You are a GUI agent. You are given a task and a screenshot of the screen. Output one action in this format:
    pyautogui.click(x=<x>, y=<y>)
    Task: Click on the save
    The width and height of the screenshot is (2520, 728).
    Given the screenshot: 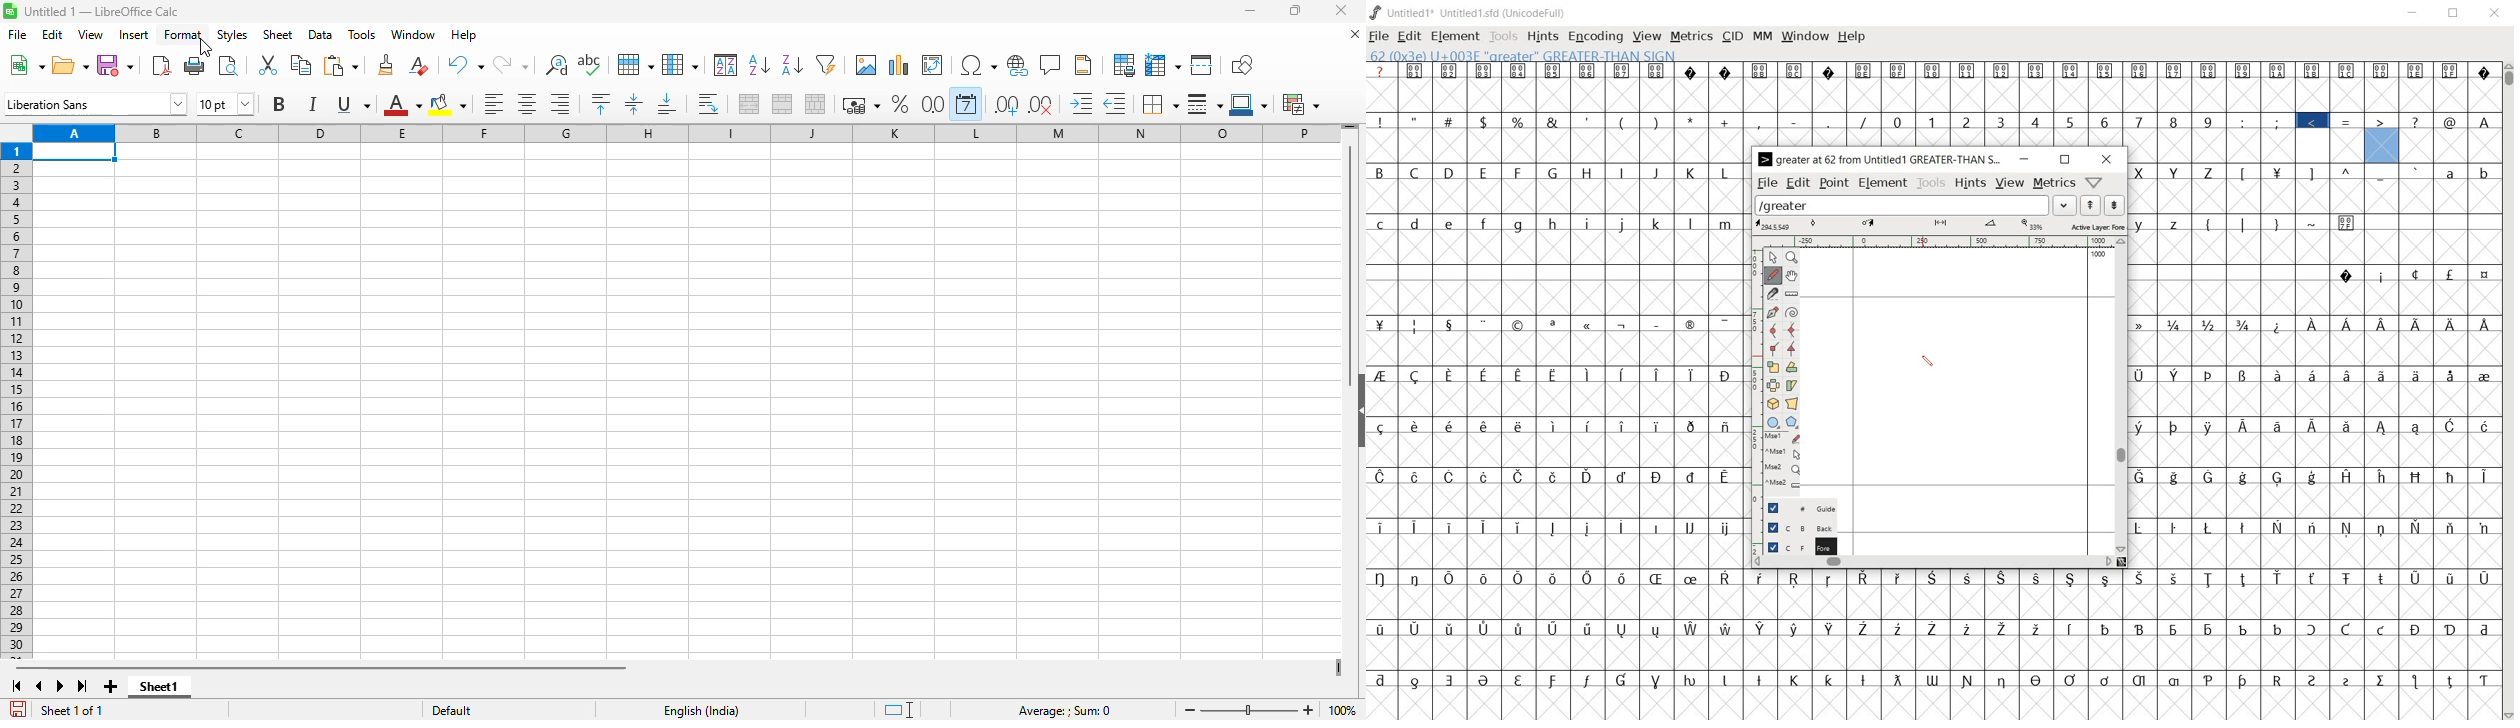 What is the action you would take?
    pyautogui.click(x=115, y=66)
    